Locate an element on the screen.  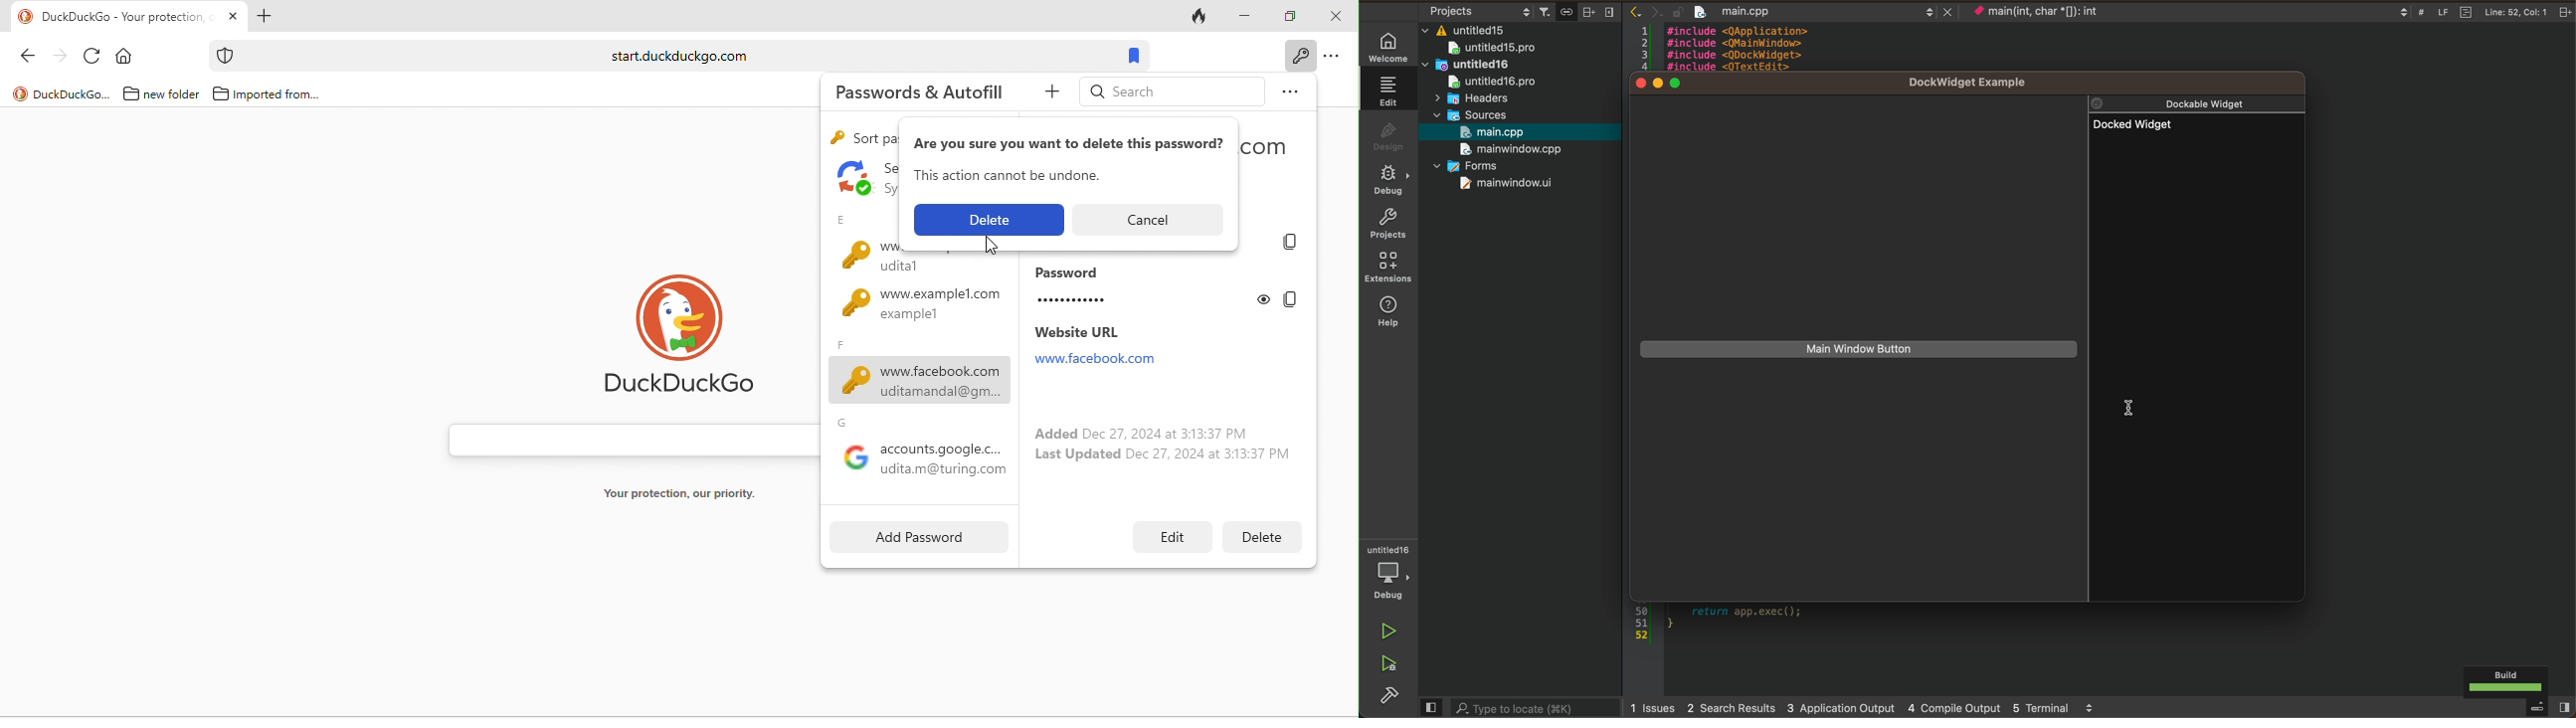
filter is located at coordinates (1546, 9).